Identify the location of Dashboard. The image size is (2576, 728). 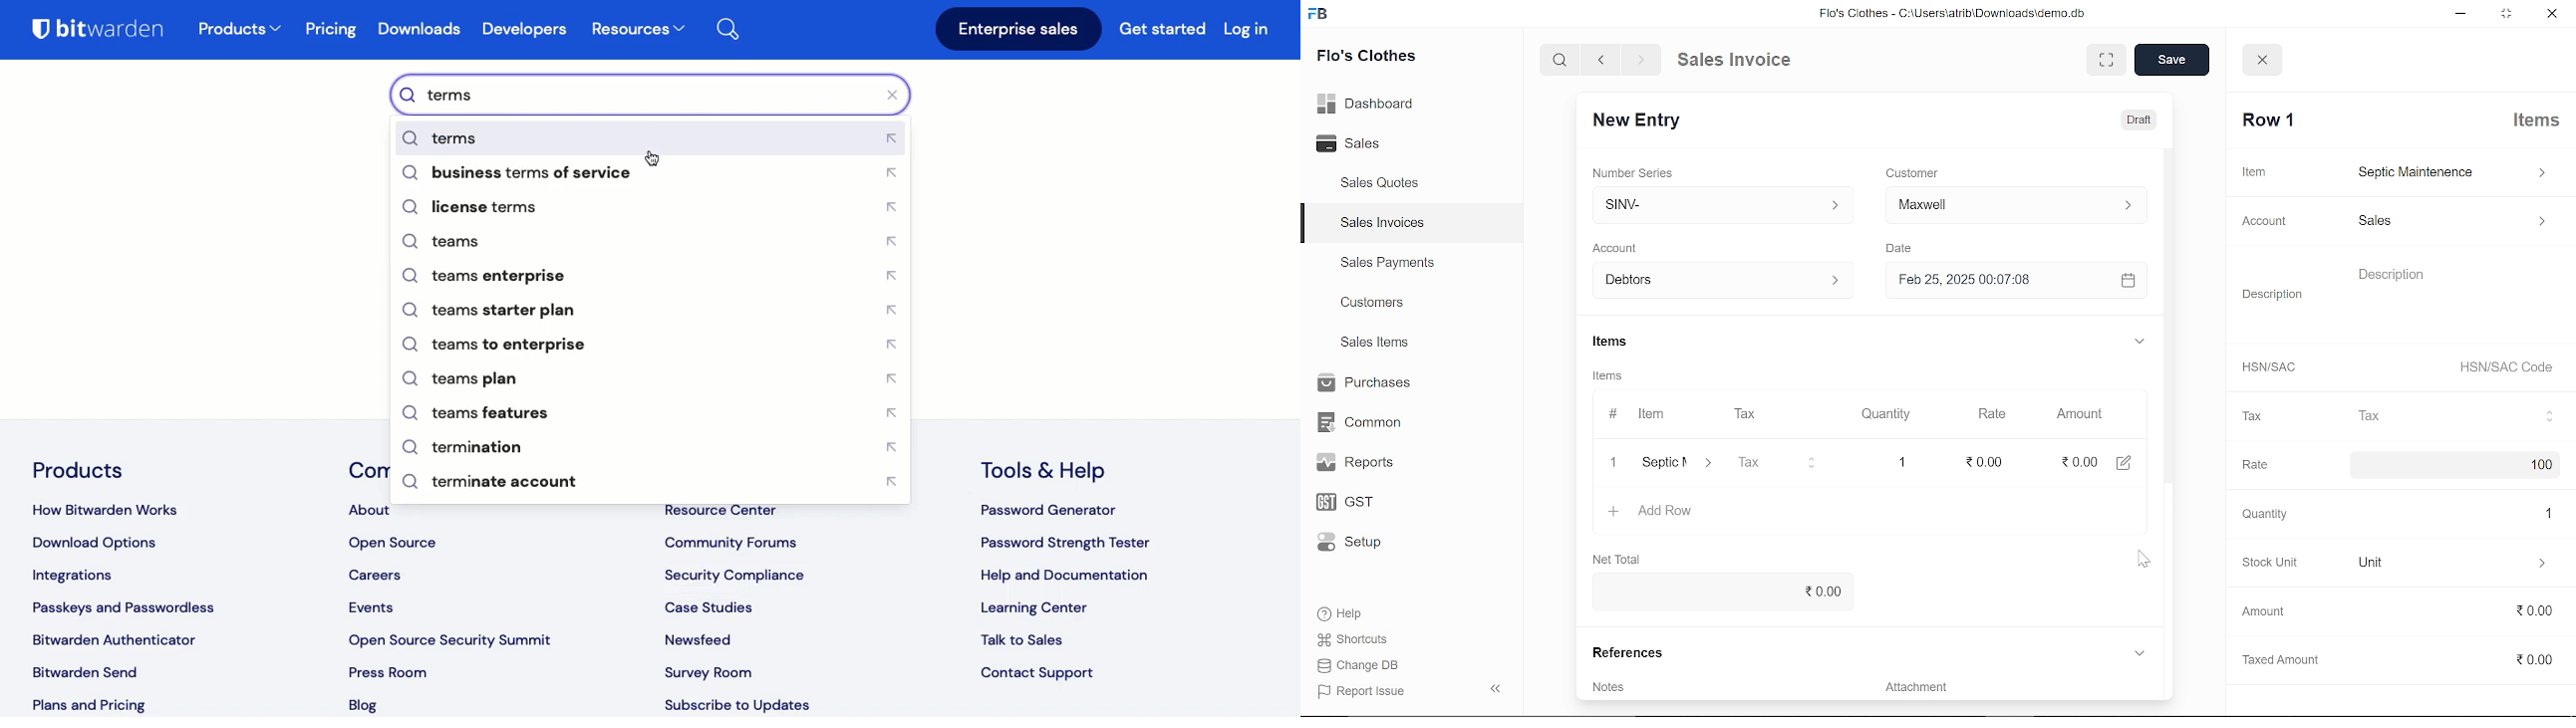
(1367, 107).